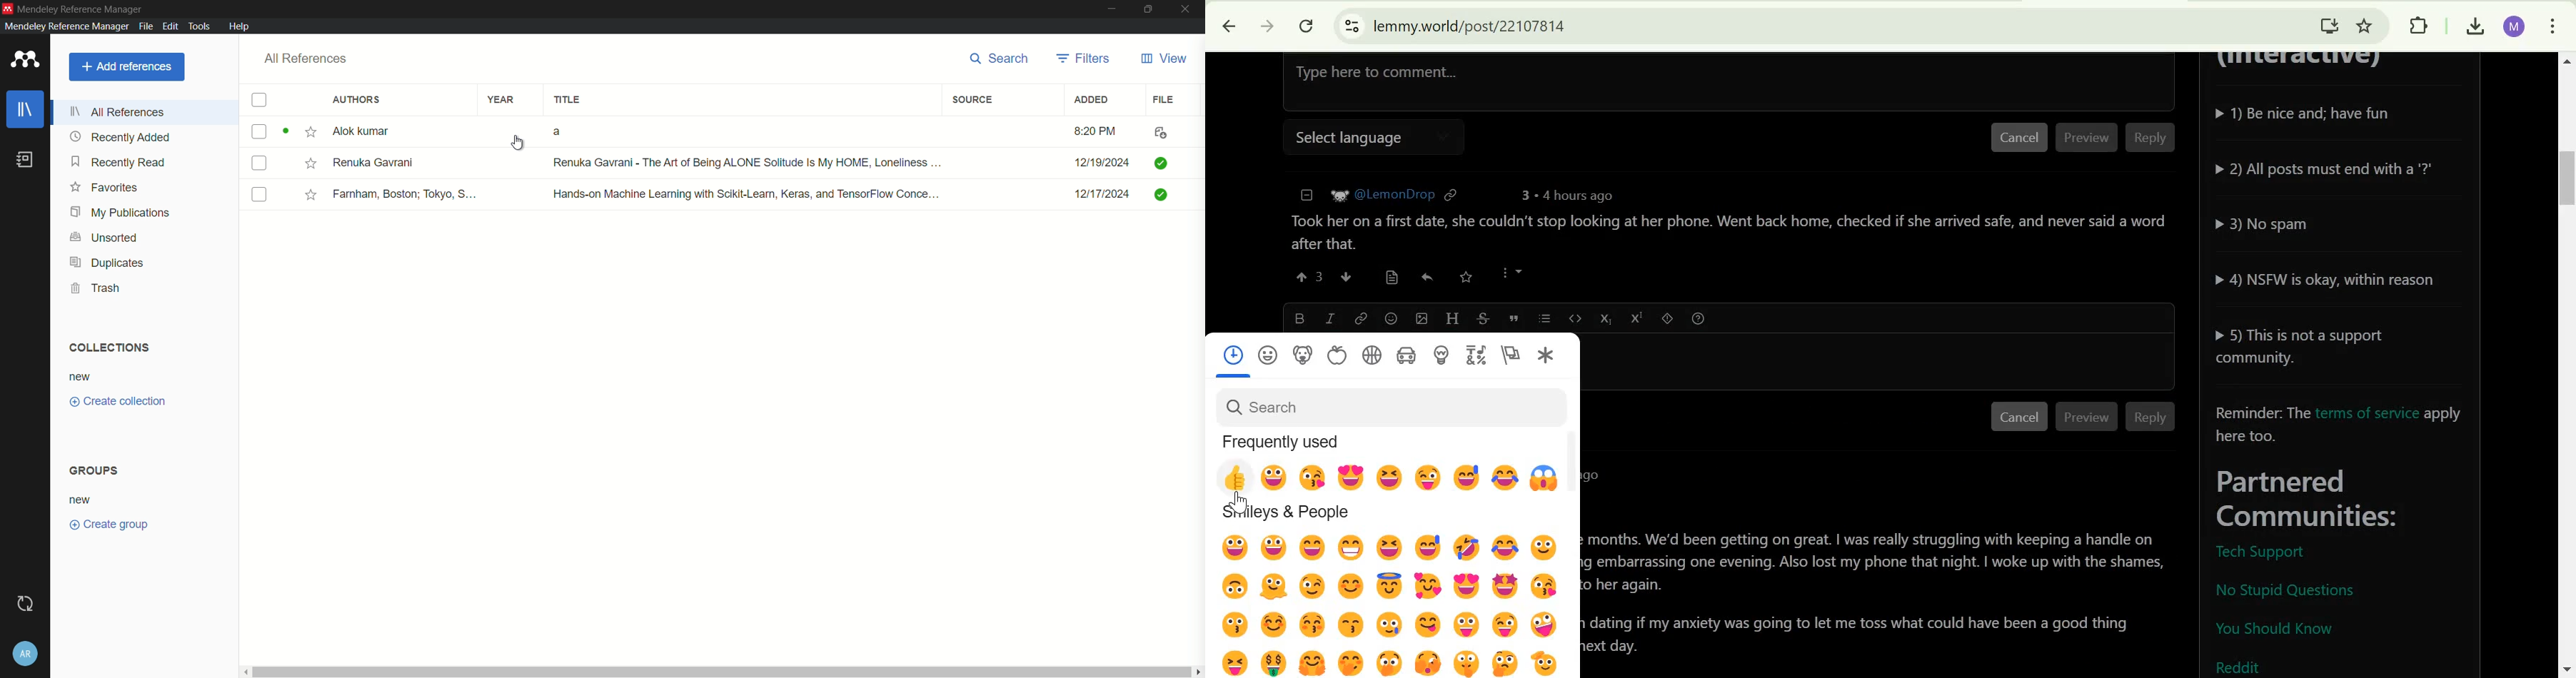 The height and width of the screenshot is (700, 2576). I want to click on recently read, so click(119, 161).